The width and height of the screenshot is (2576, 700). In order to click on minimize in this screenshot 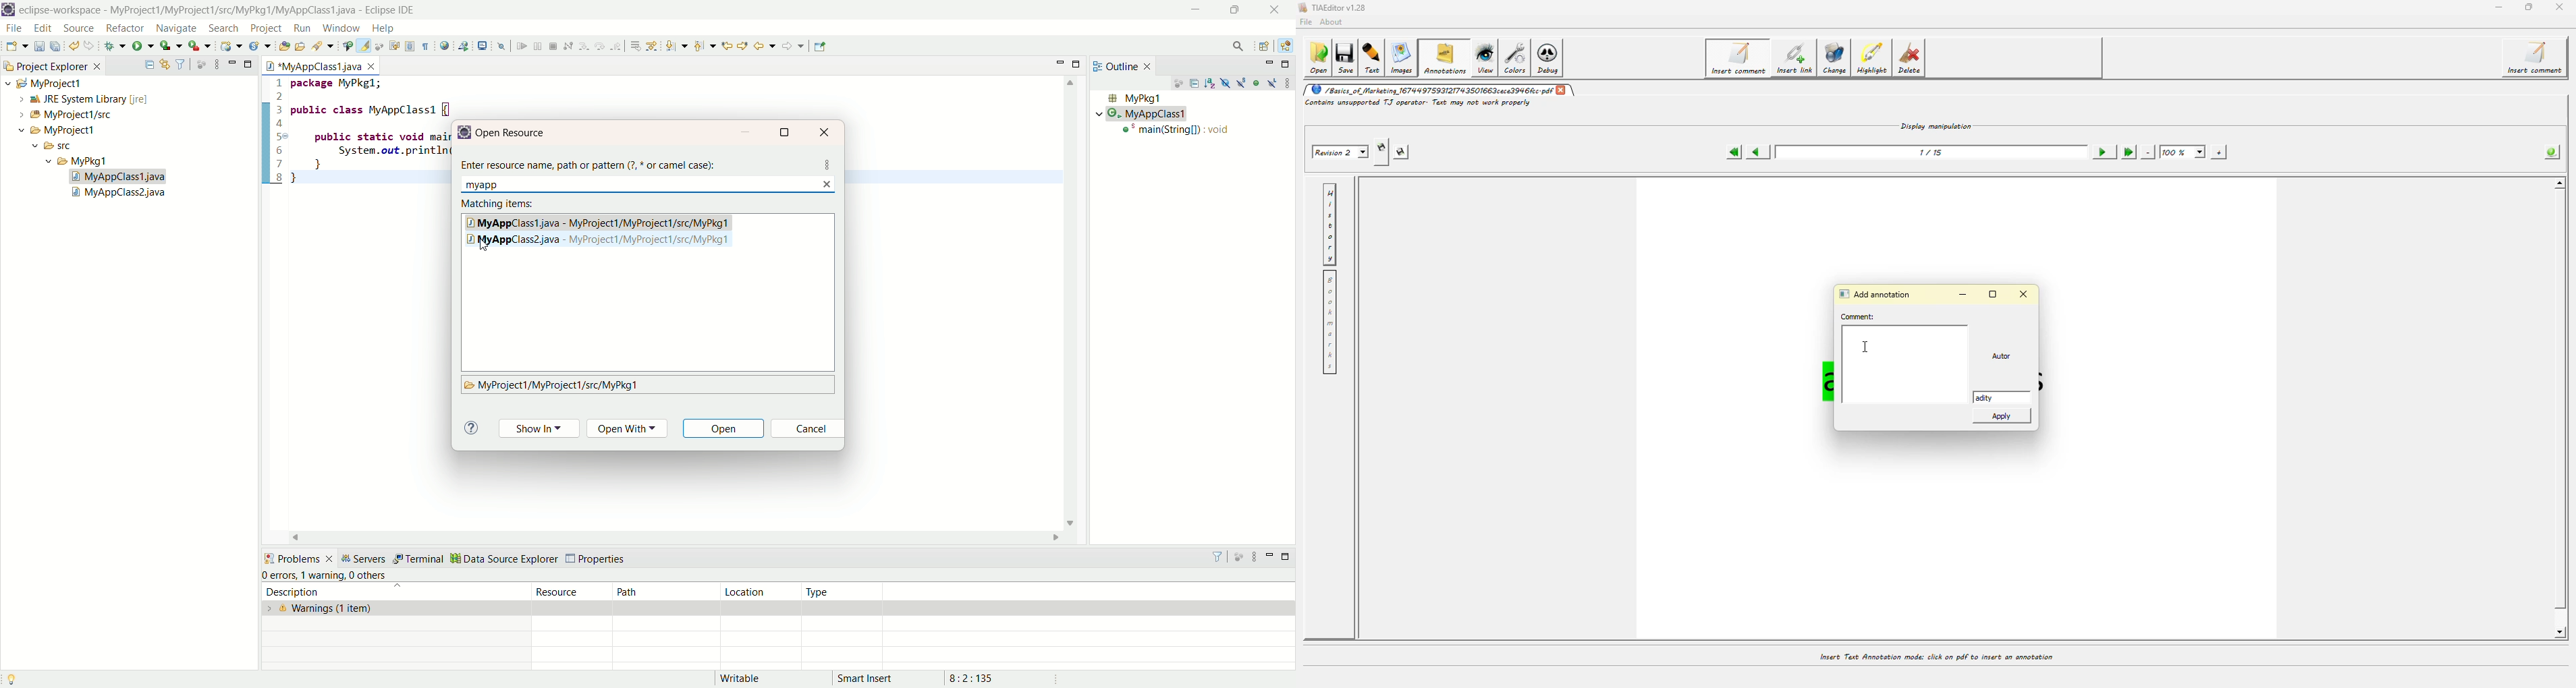, I will do `click(746, 133)`.